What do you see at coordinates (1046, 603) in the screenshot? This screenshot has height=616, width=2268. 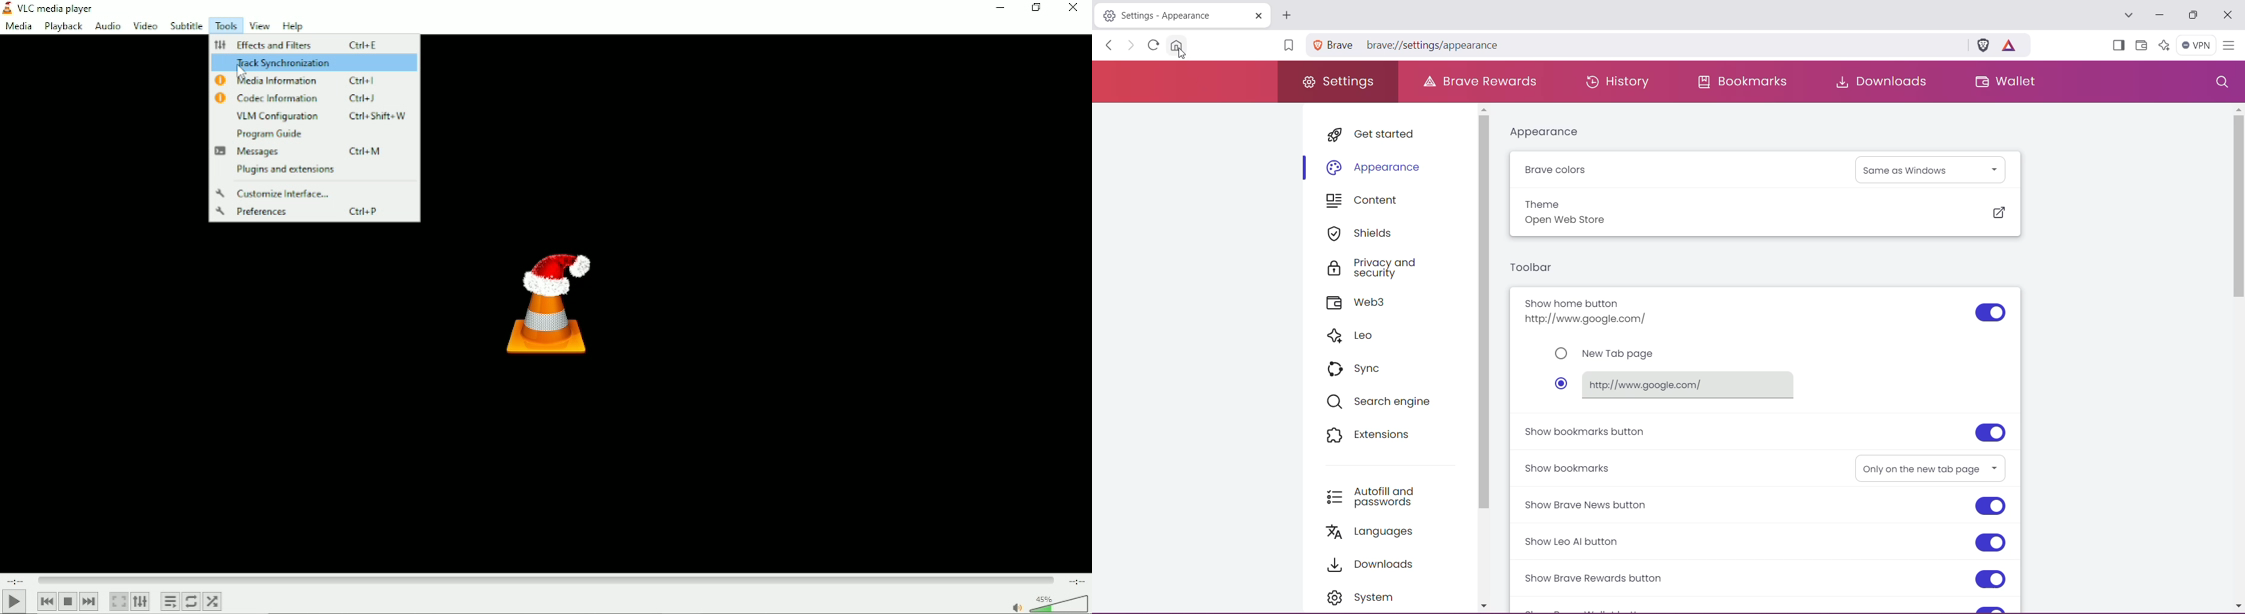 I see `Volume` at bounding box center [1046, 603].